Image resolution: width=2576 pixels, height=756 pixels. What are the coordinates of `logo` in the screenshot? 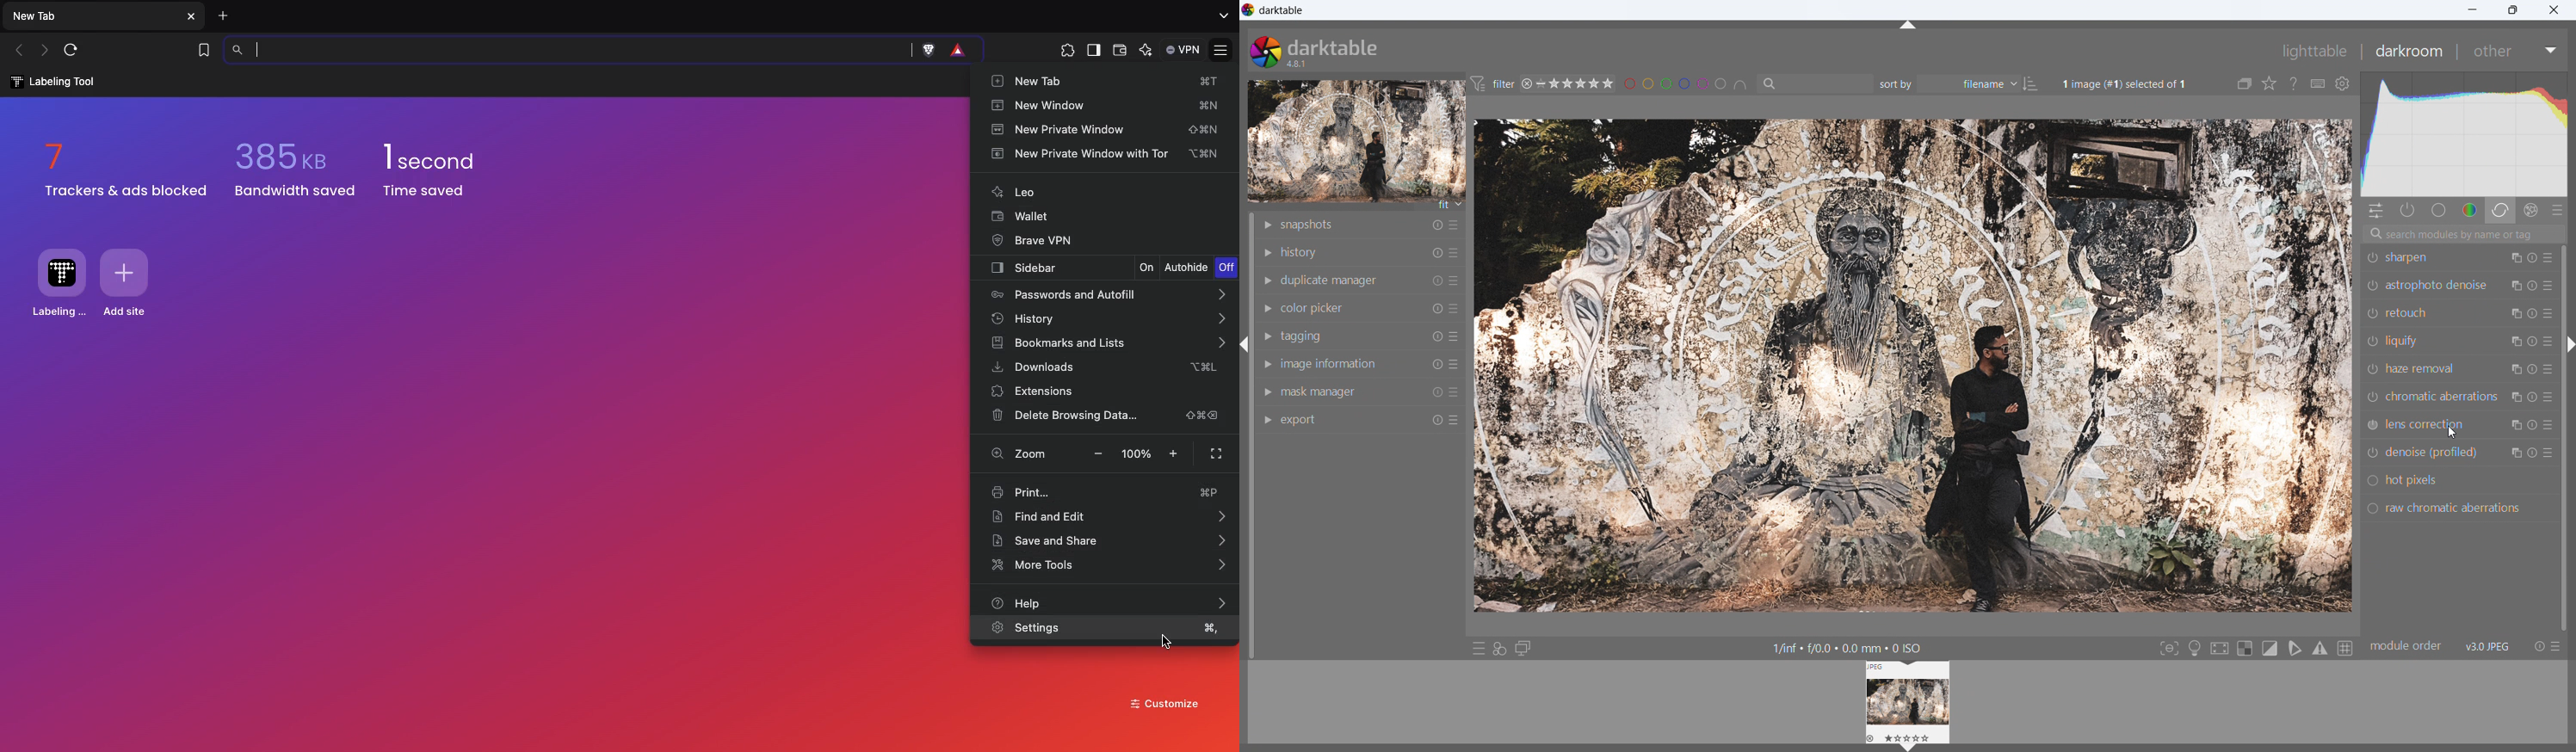 It's located at (1266, 50).